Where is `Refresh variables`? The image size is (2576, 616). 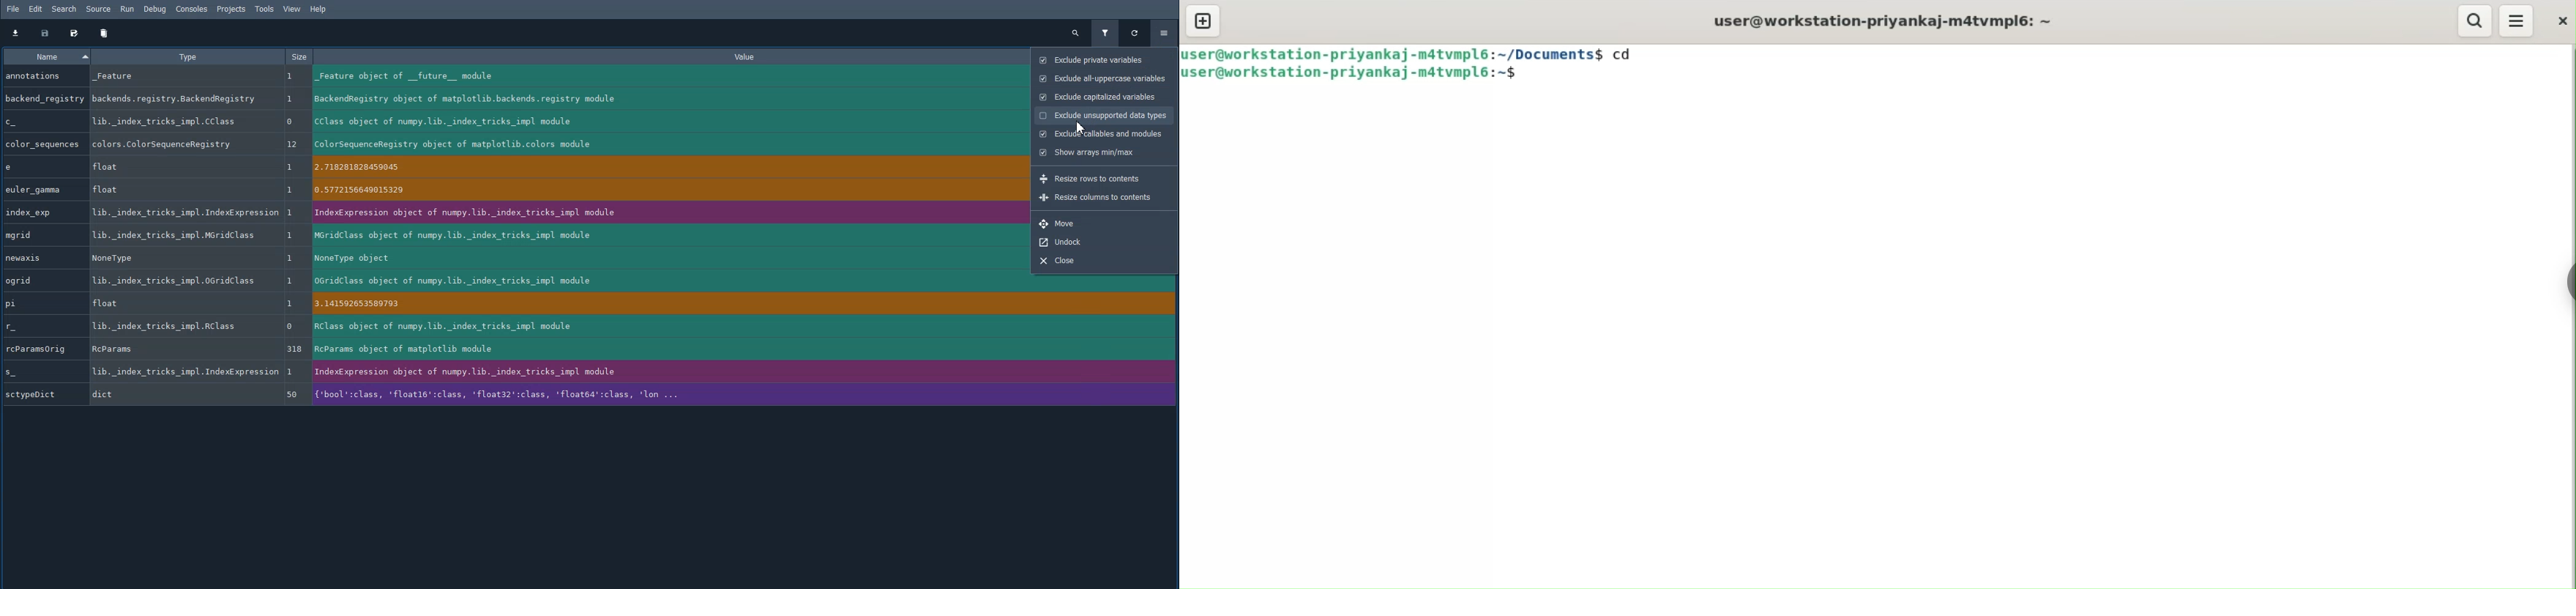 Refresh variables is located at coordinates (1135, 33).